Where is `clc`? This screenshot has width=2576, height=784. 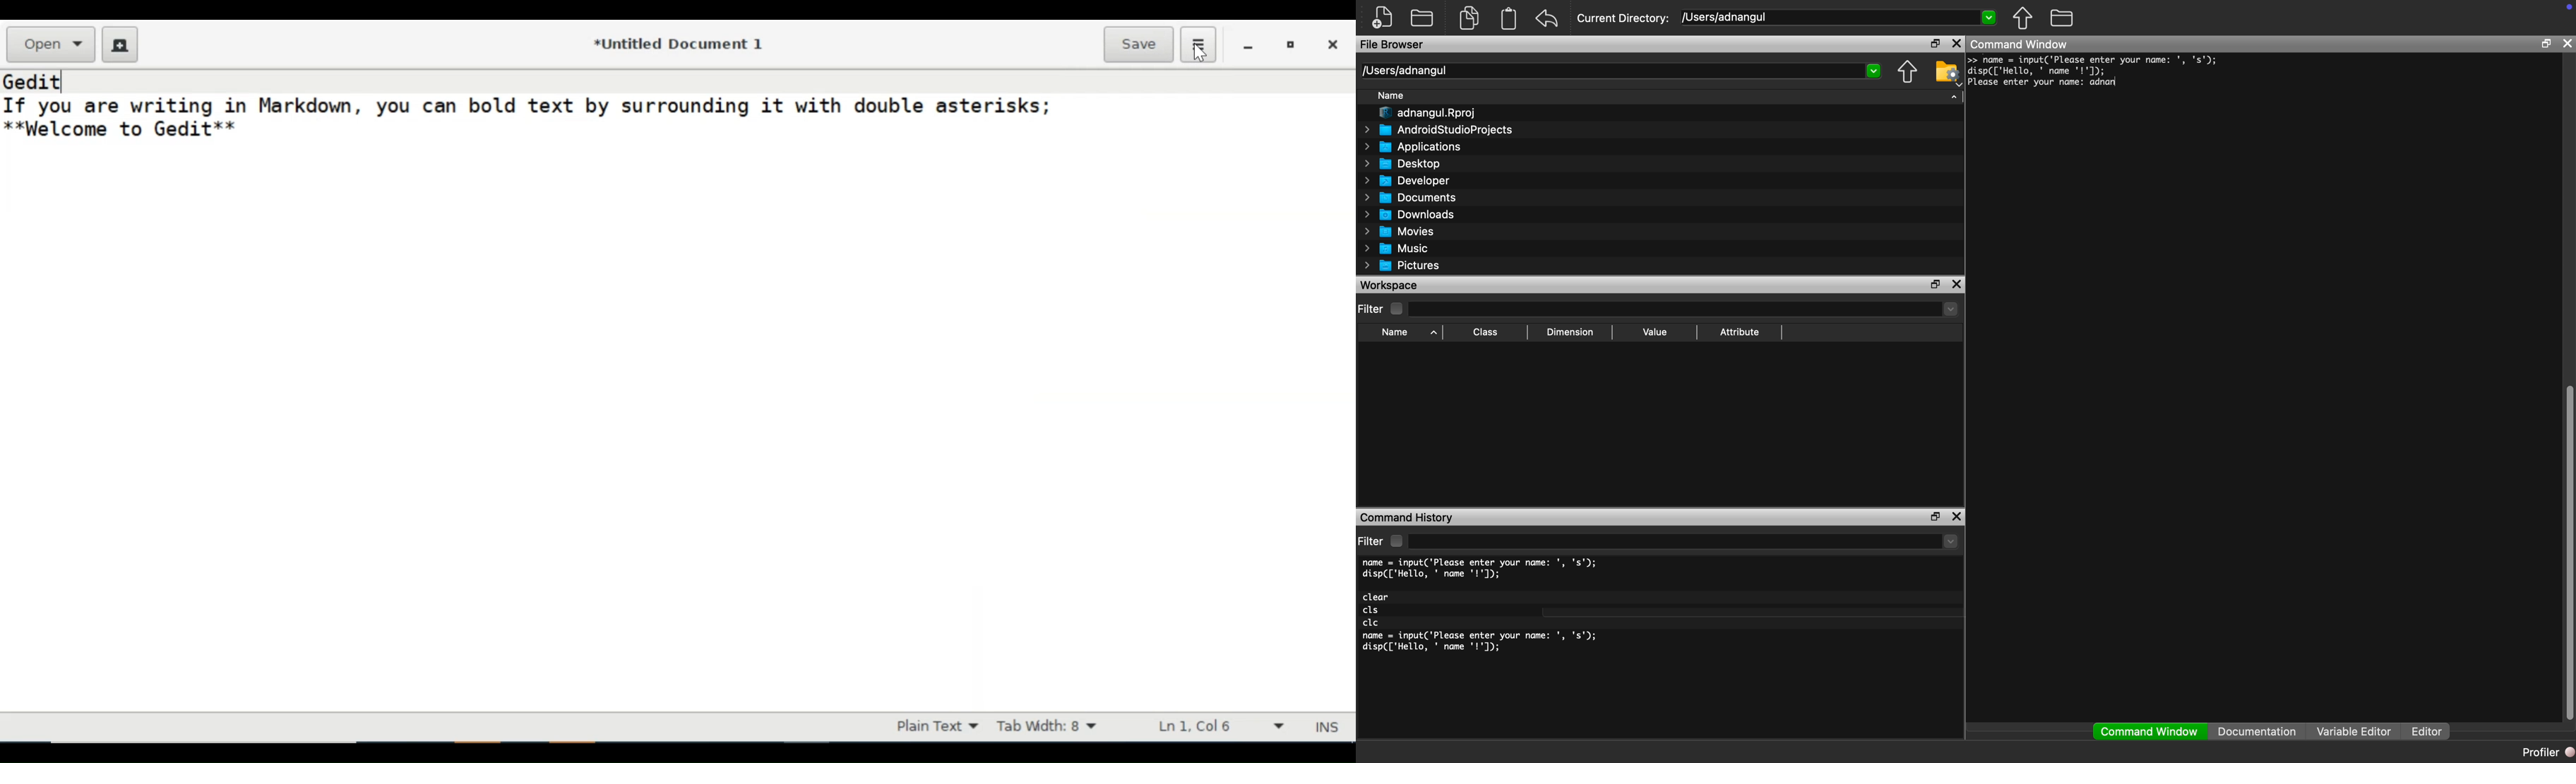 clc is located at coordinates (1372, 624).